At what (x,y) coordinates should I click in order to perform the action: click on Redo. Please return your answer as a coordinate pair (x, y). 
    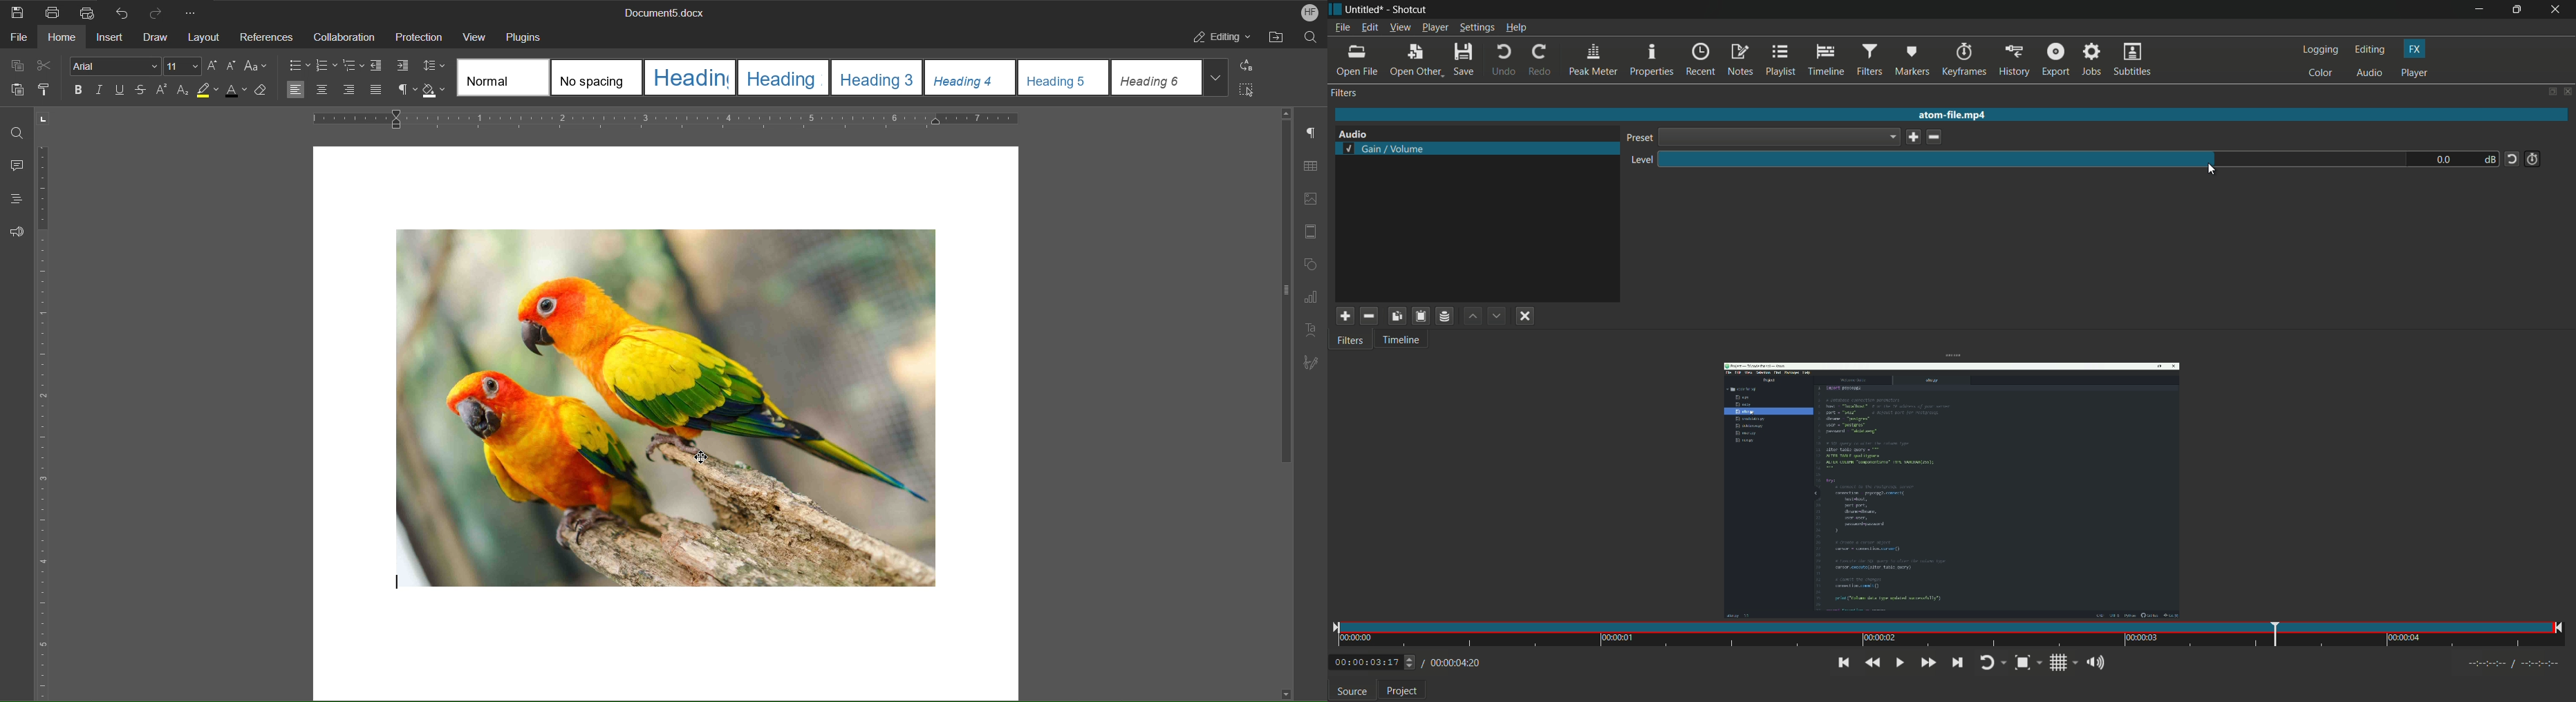
    Looking at the image, I should click on (160, 12).